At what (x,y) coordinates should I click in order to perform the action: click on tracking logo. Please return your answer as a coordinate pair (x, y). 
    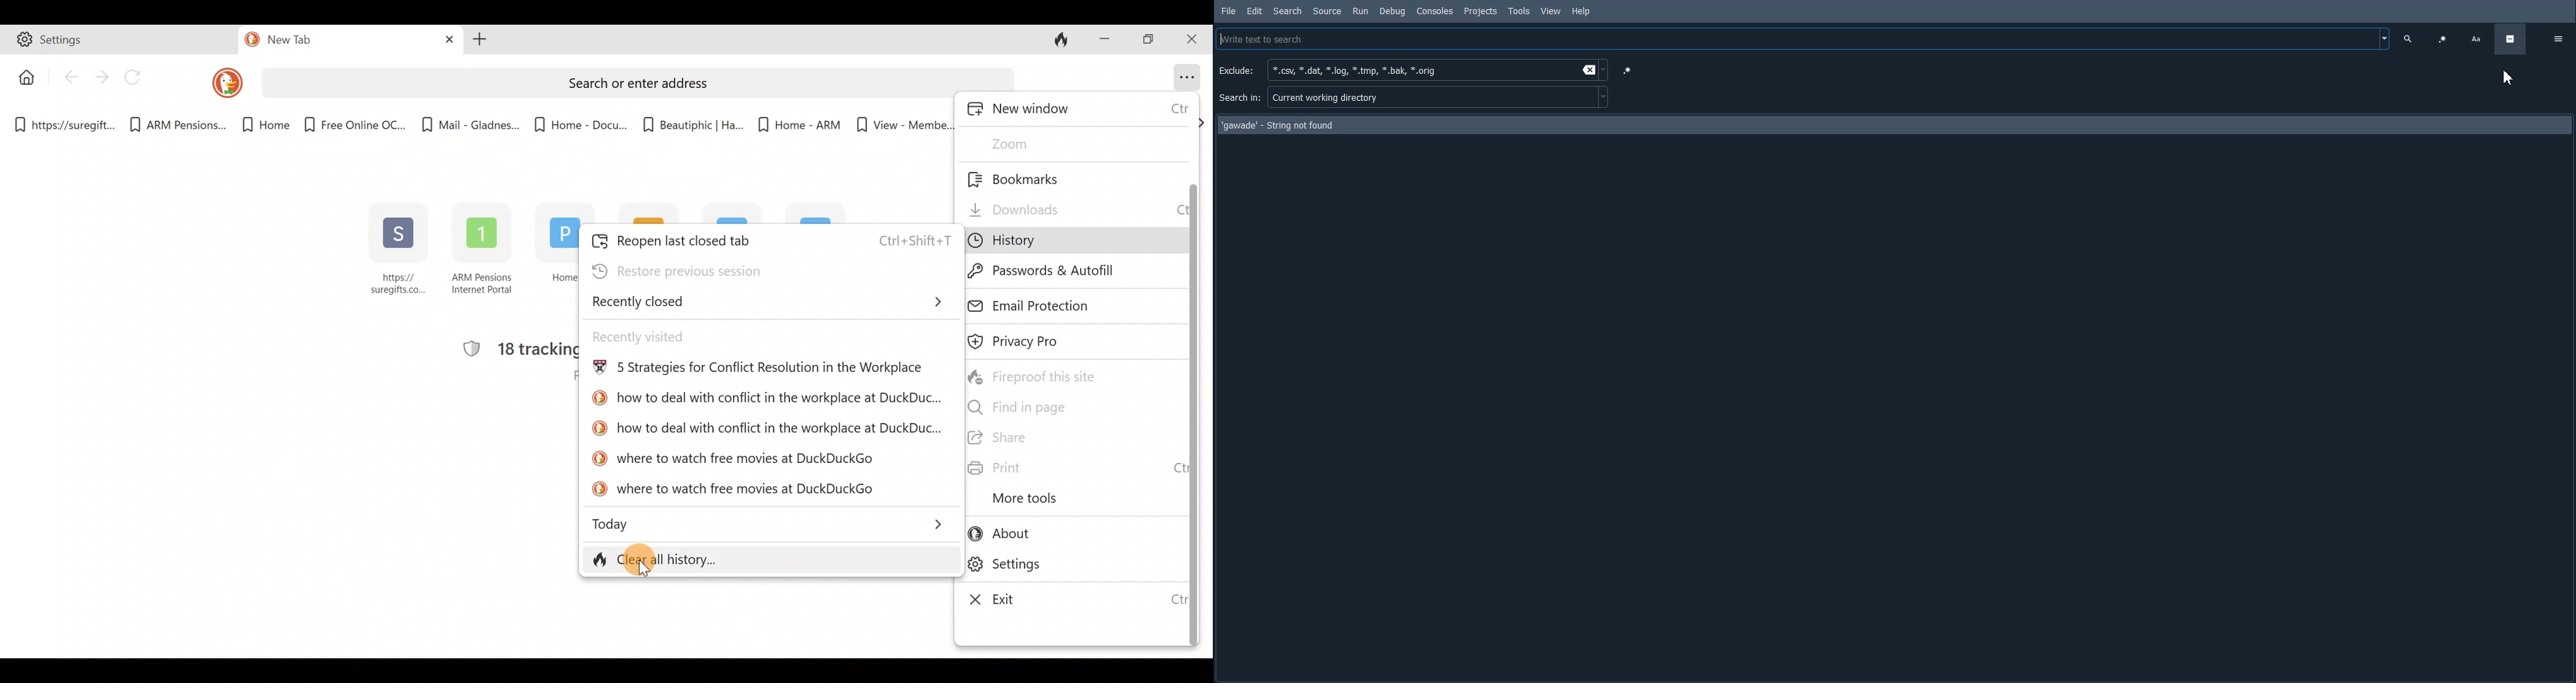
    Looking at the image, I should click on (465, 349).